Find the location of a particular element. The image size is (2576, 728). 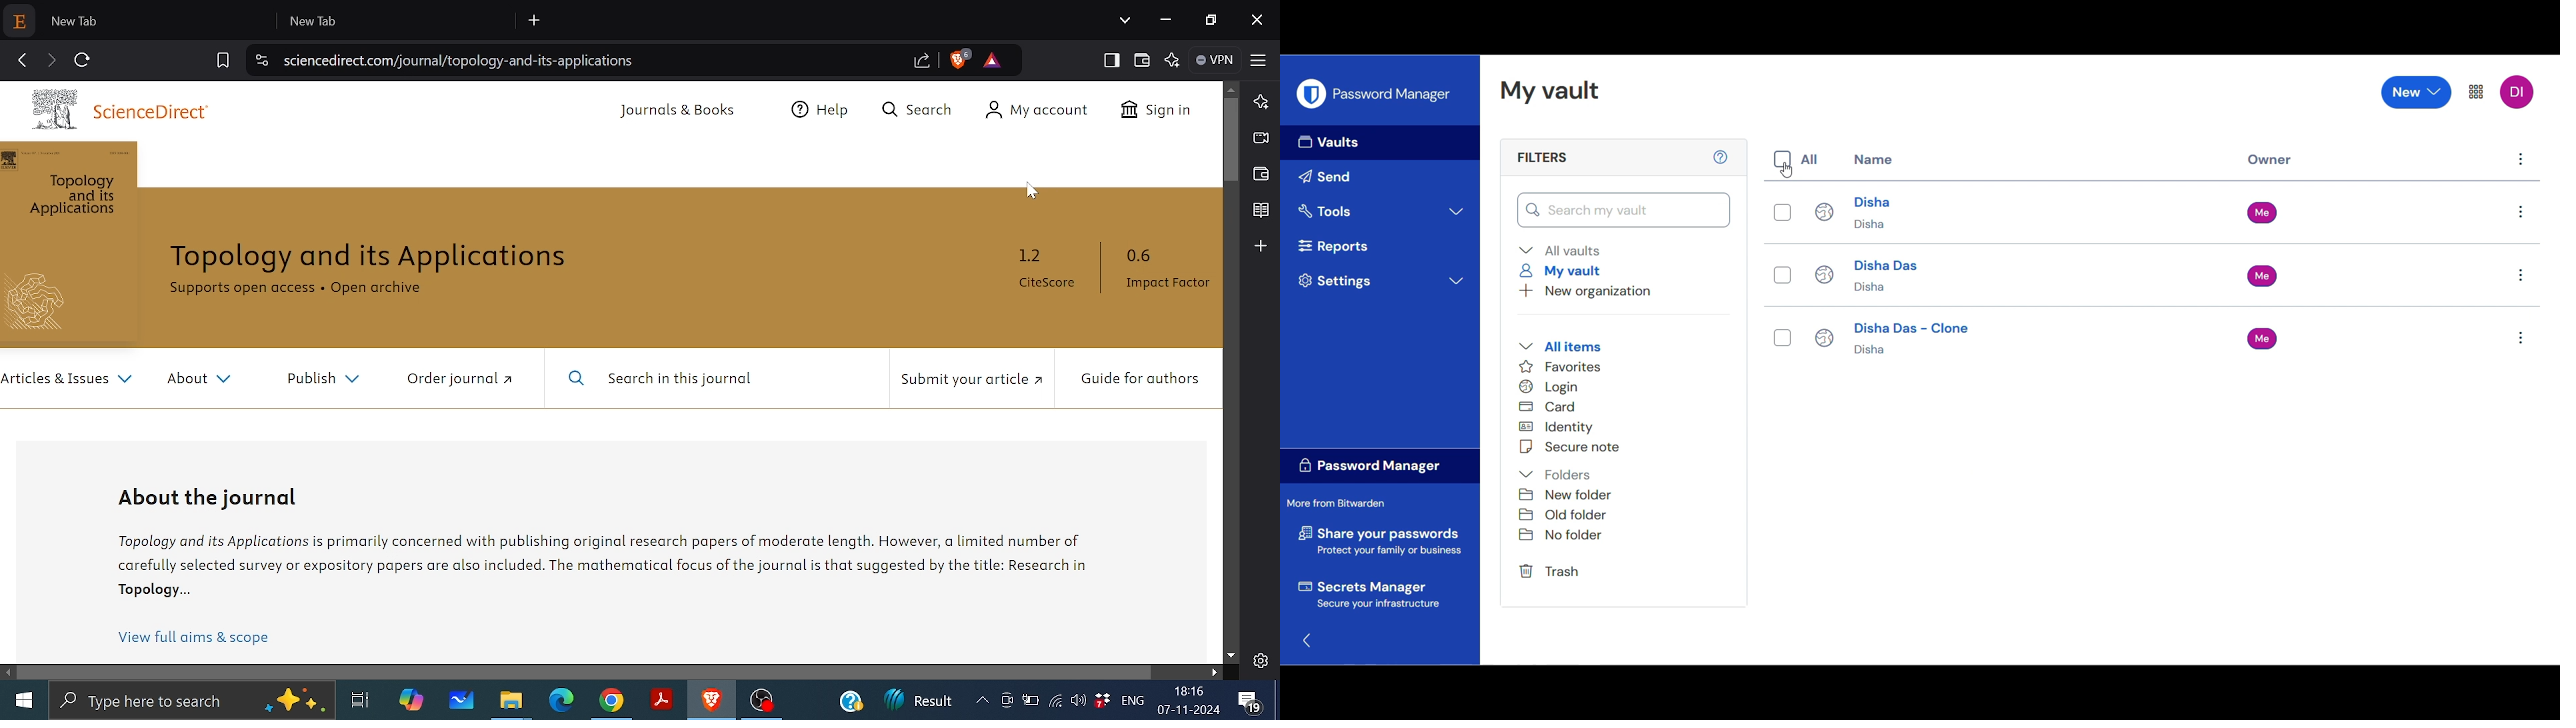

Brave browser is located at coordinates (710, 701).